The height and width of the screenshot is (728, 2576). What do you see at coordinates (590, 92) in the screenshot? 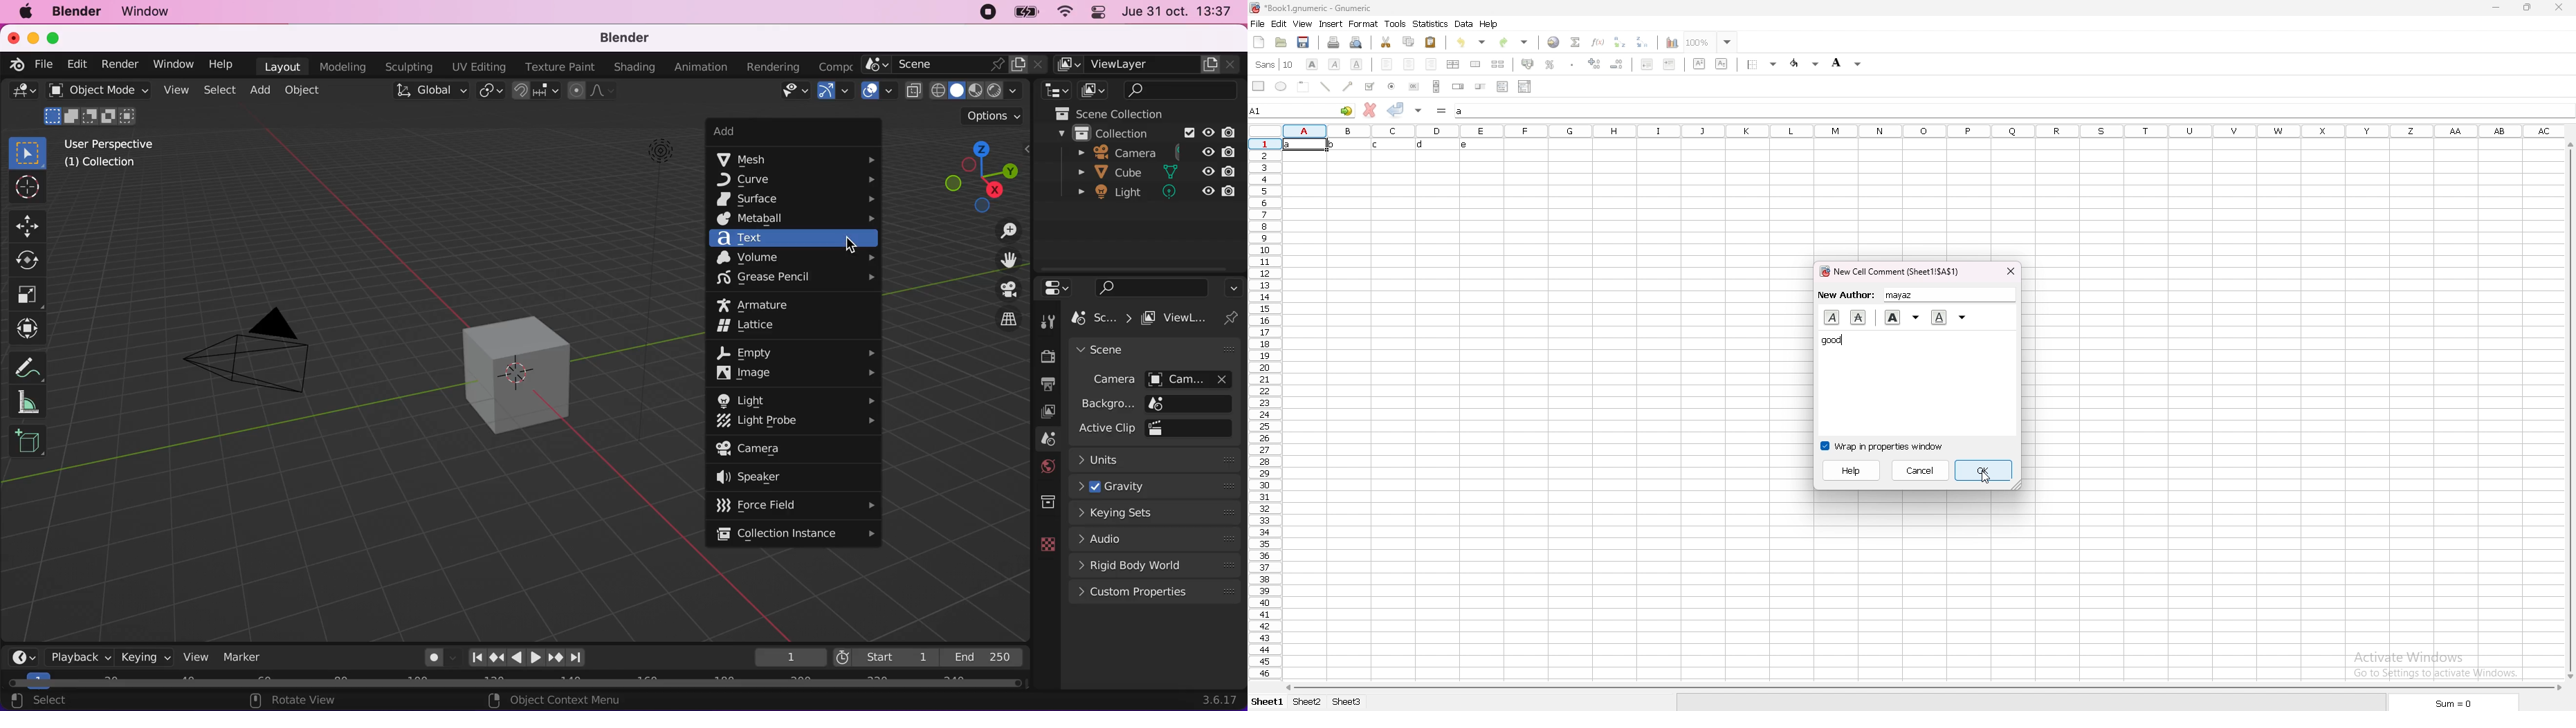
I see `proportional editing objects` at bounding box center [590, 92].